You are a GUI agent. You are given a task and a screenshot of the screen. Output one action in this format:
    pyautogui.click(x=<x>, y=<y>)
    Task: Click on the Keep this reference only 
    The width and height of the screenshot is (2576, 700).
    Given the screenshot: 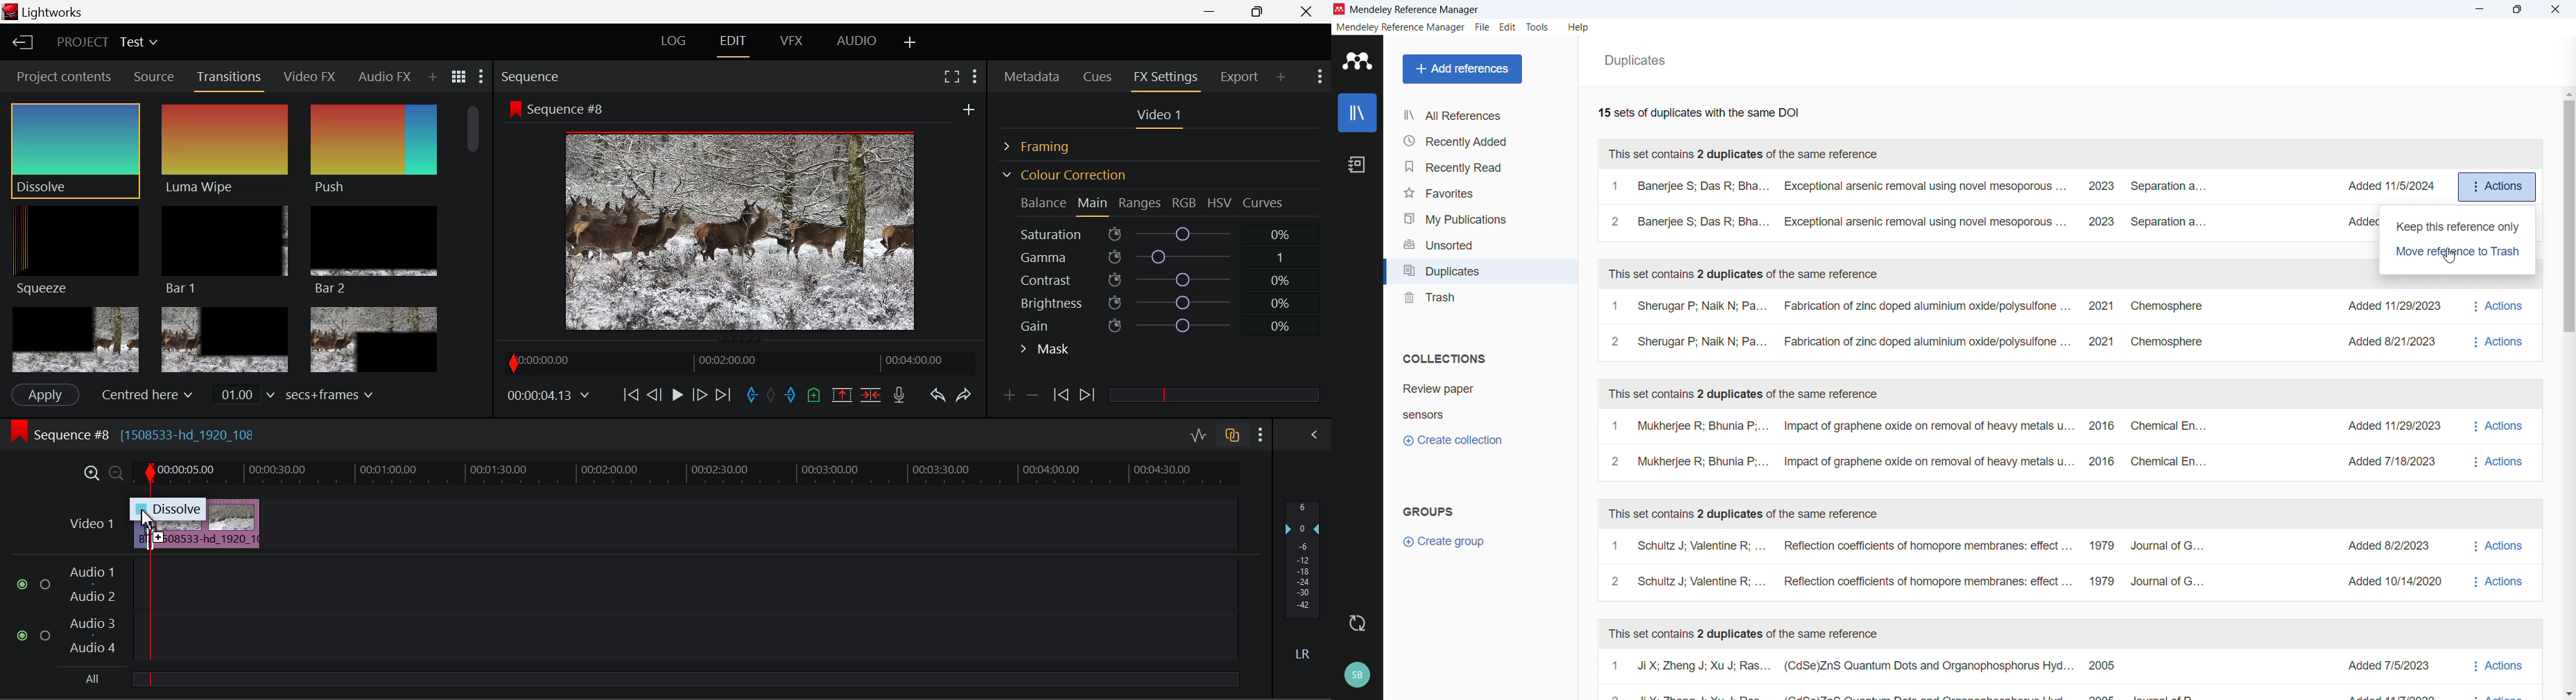 What is the action you would take?
    pyautogui.click(x=2457, y=226)
    